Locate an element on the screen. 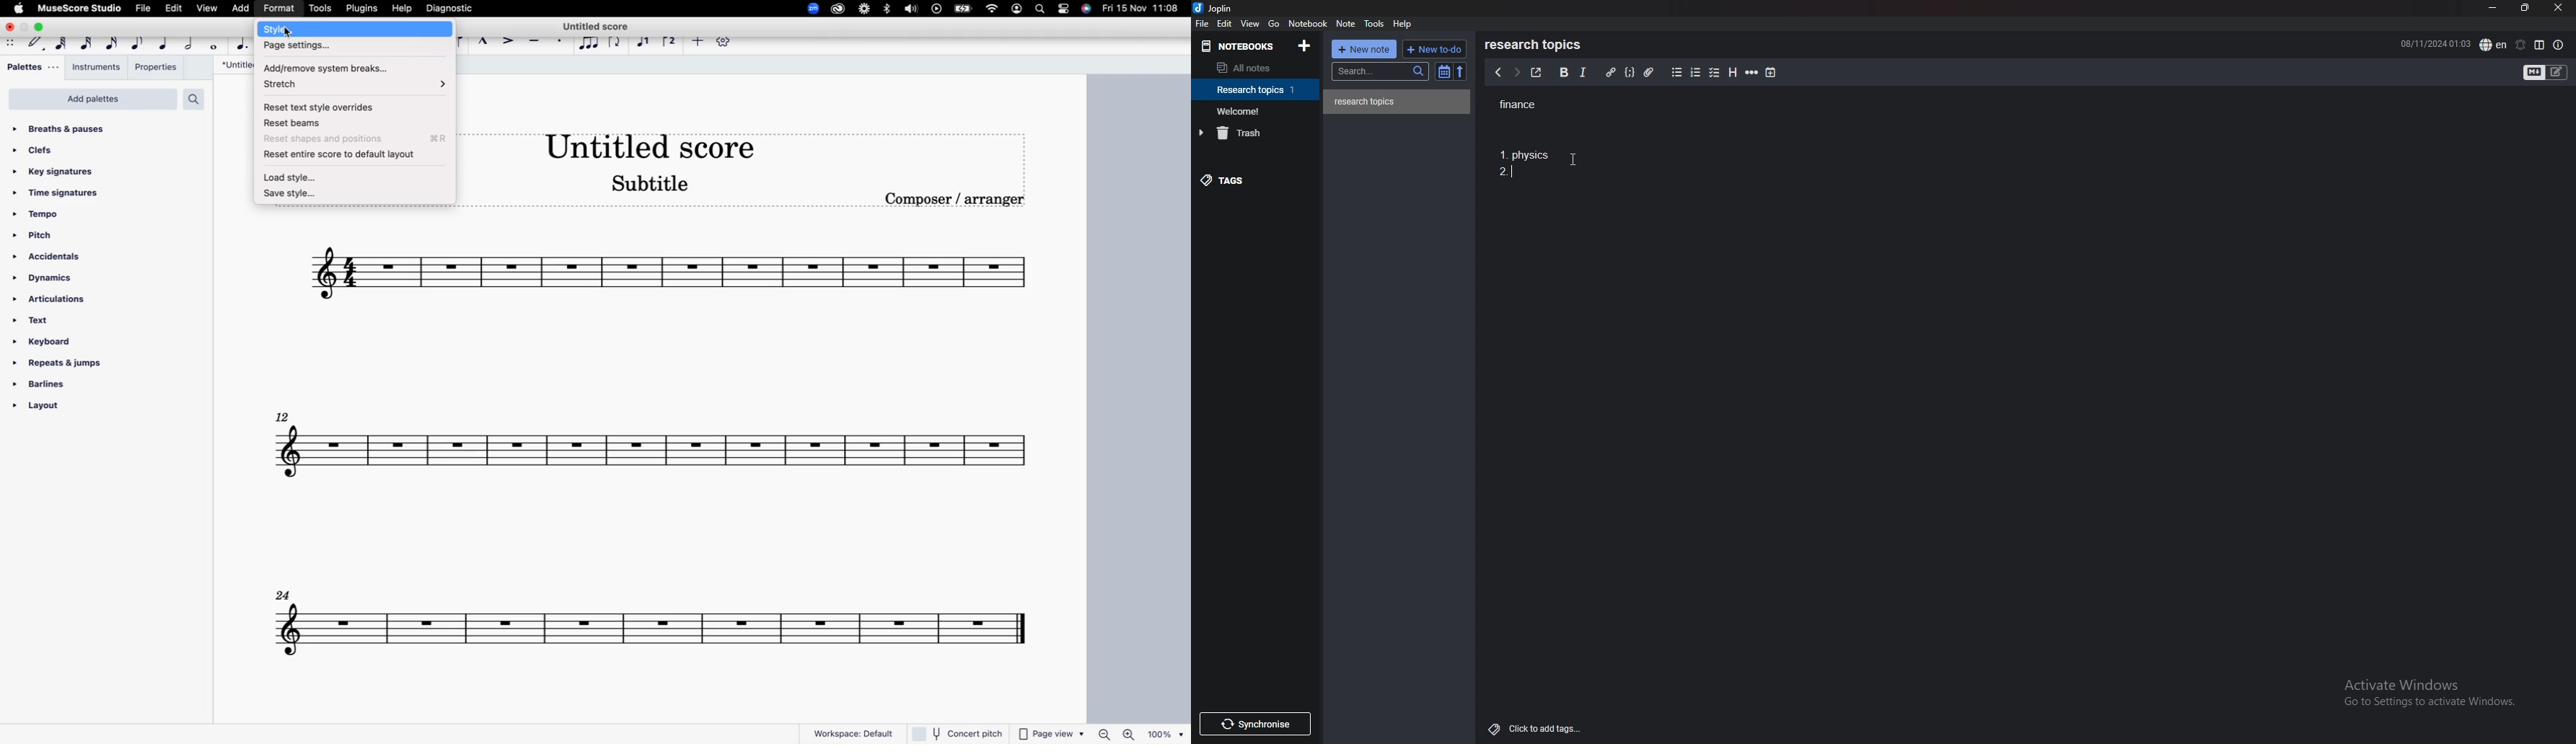 The image size is (2576, 756). spell check is located at coordinates (2493, 44).